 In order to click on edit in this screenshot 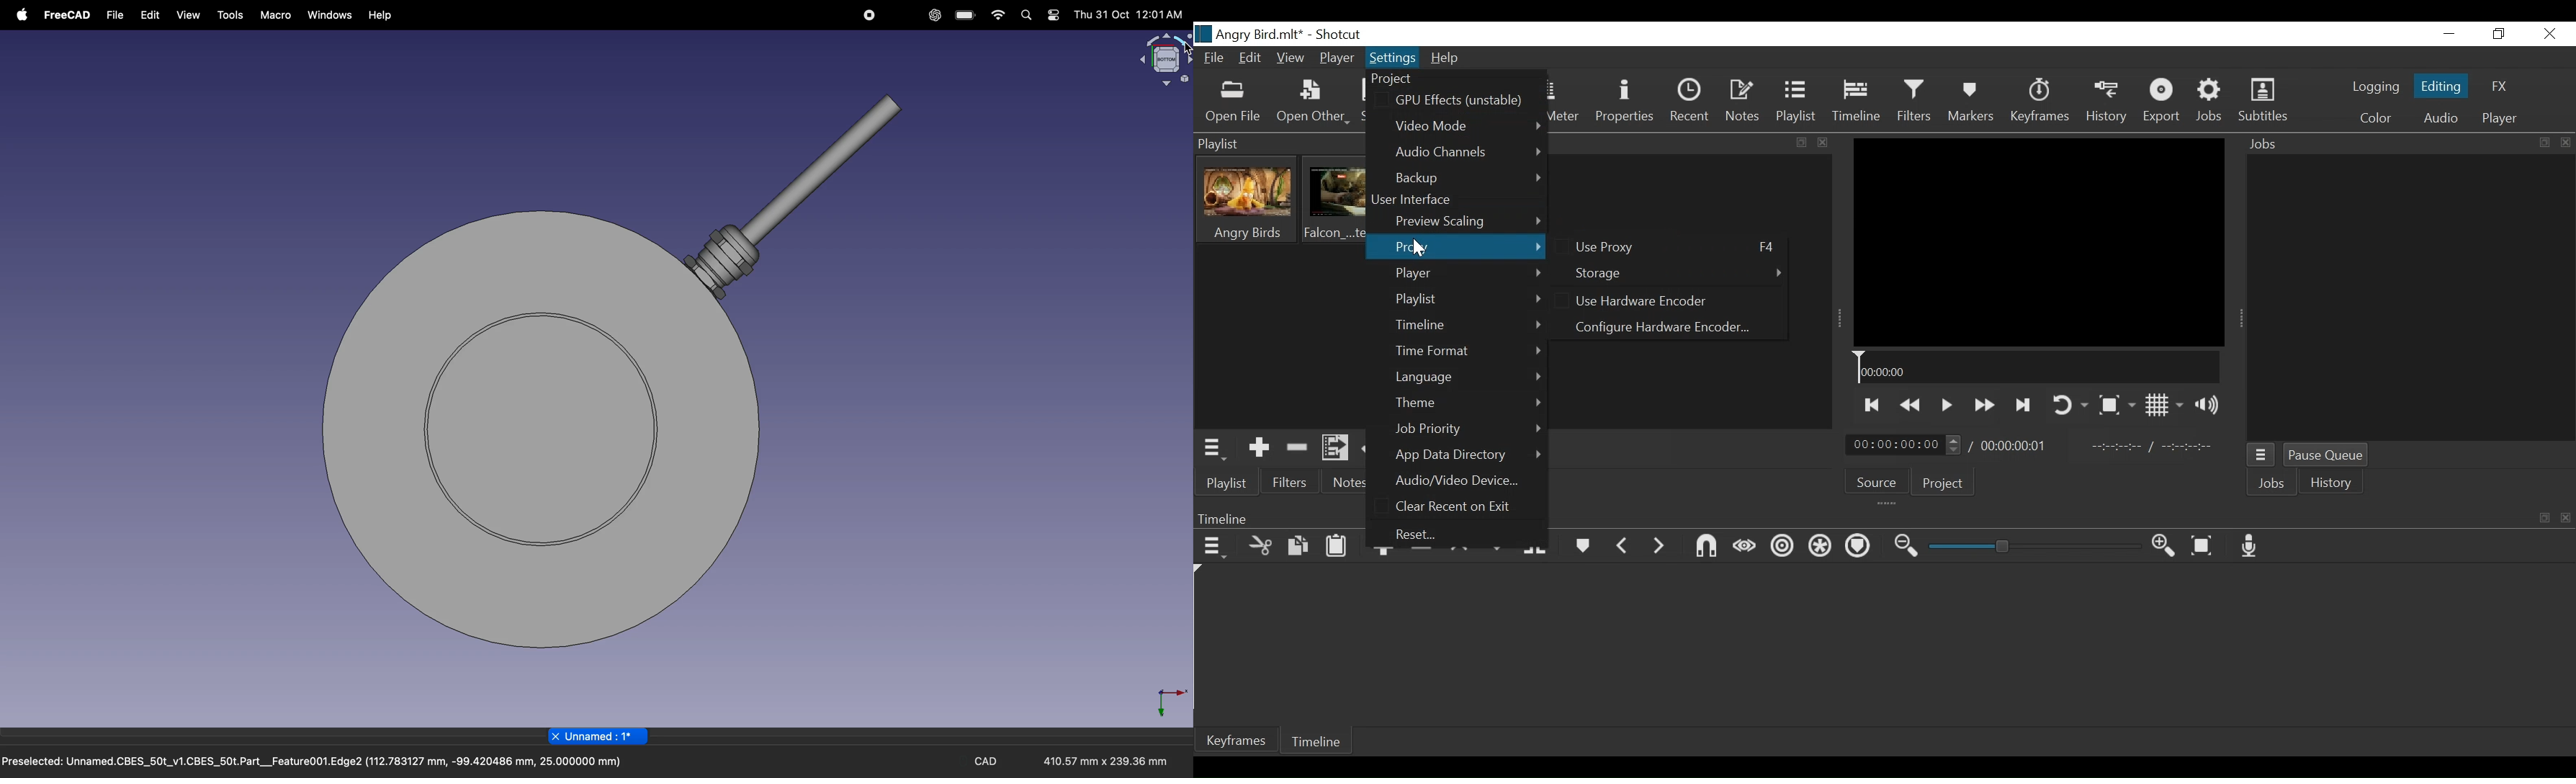, I will do `click(149, 15)`.